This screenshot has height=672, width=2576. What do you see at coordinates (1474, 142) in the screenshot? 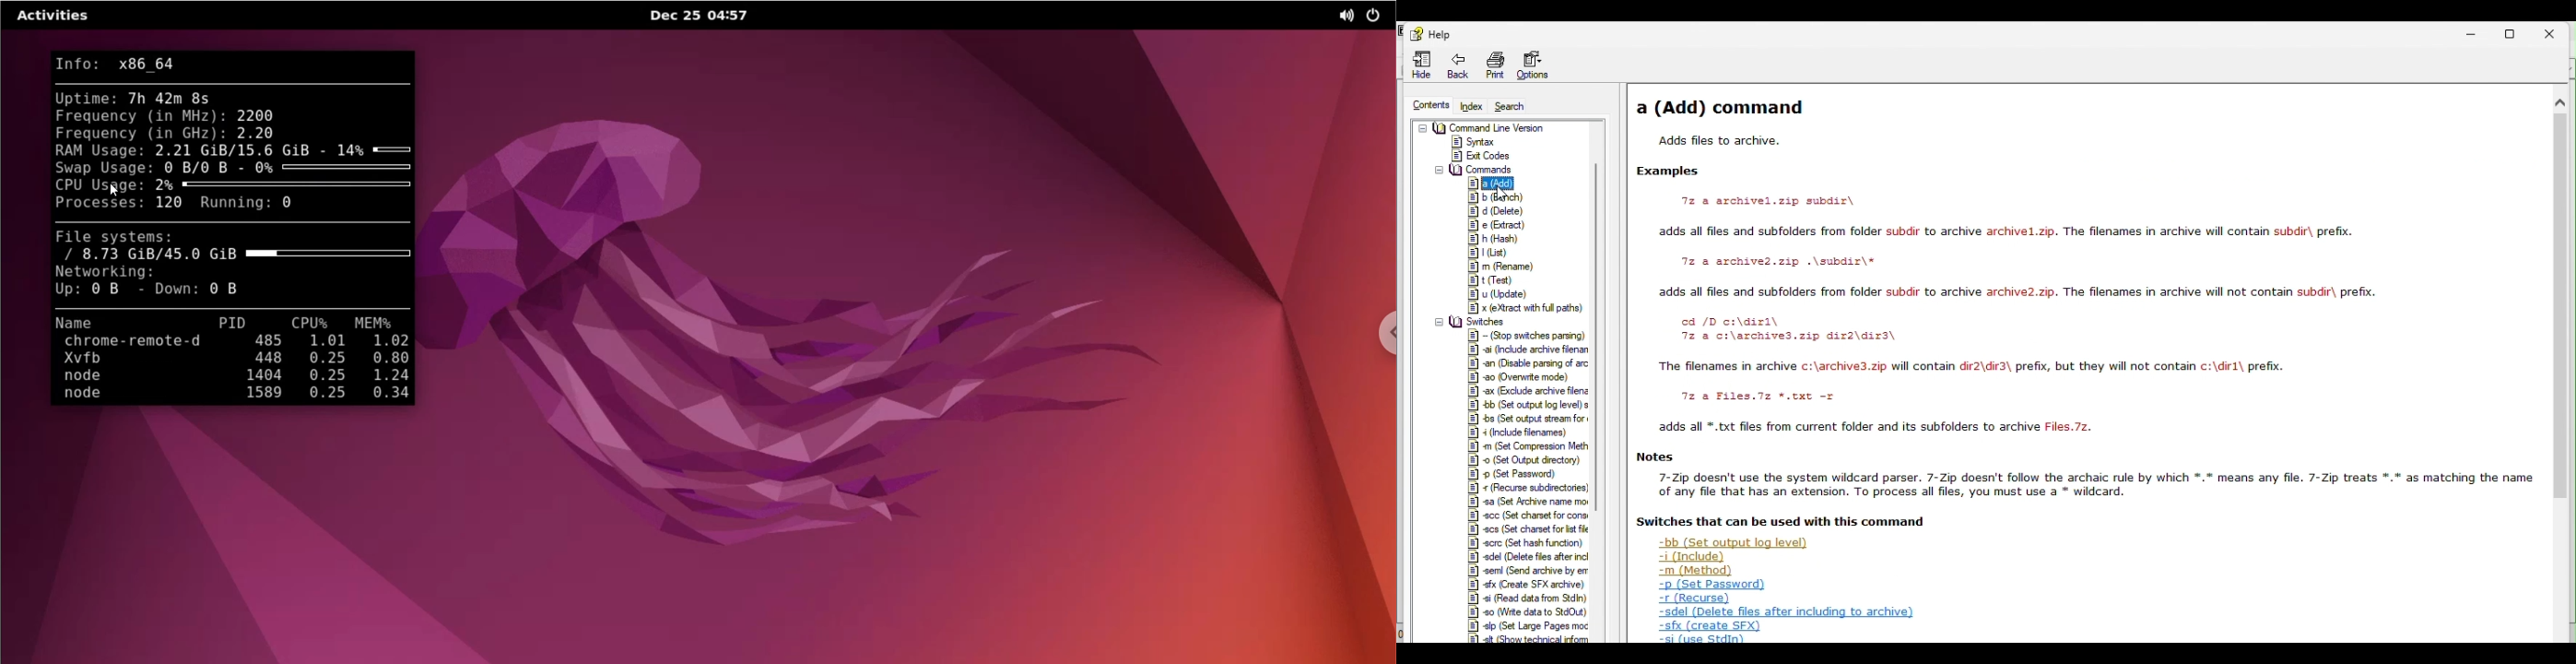
I see `syntax` at bounding box center [1474, 142].